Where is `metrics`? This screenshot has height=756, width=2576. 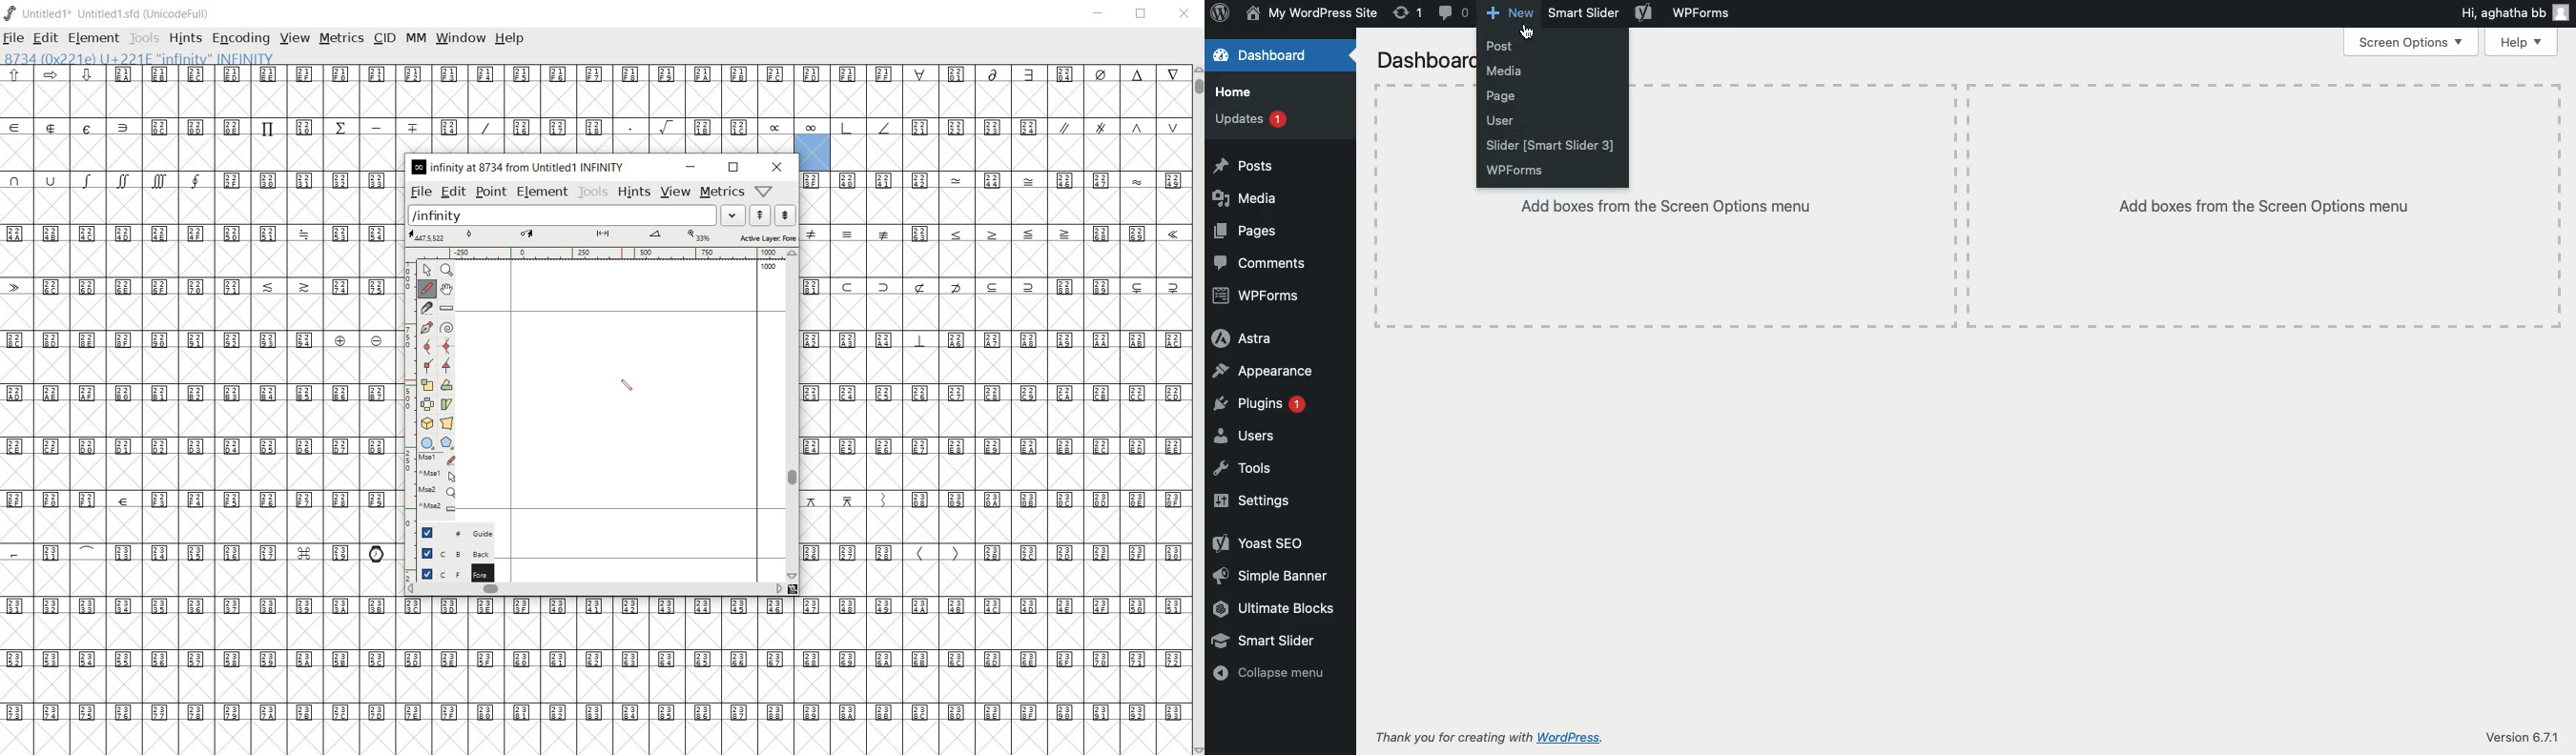 metrics is located at coordinates (343, 38).